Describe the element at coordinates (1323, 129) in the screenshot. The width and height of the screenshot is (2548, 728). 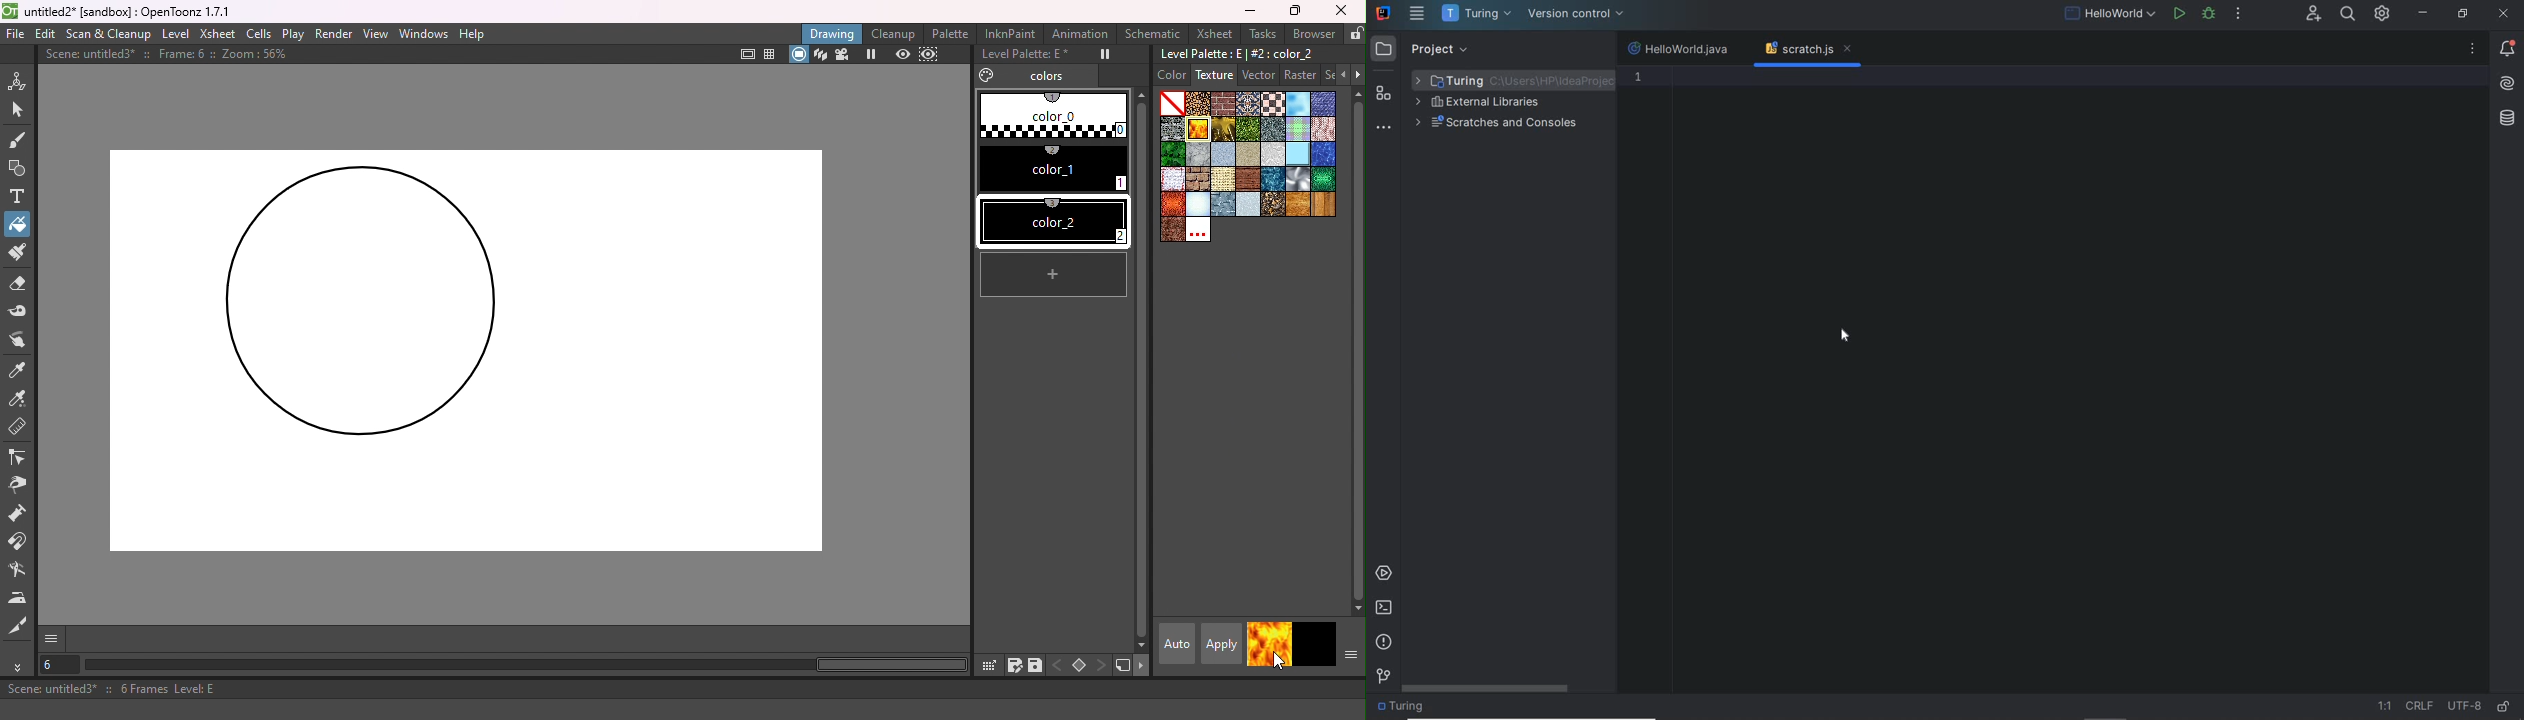
I see `knit_s.bmp` at that location.